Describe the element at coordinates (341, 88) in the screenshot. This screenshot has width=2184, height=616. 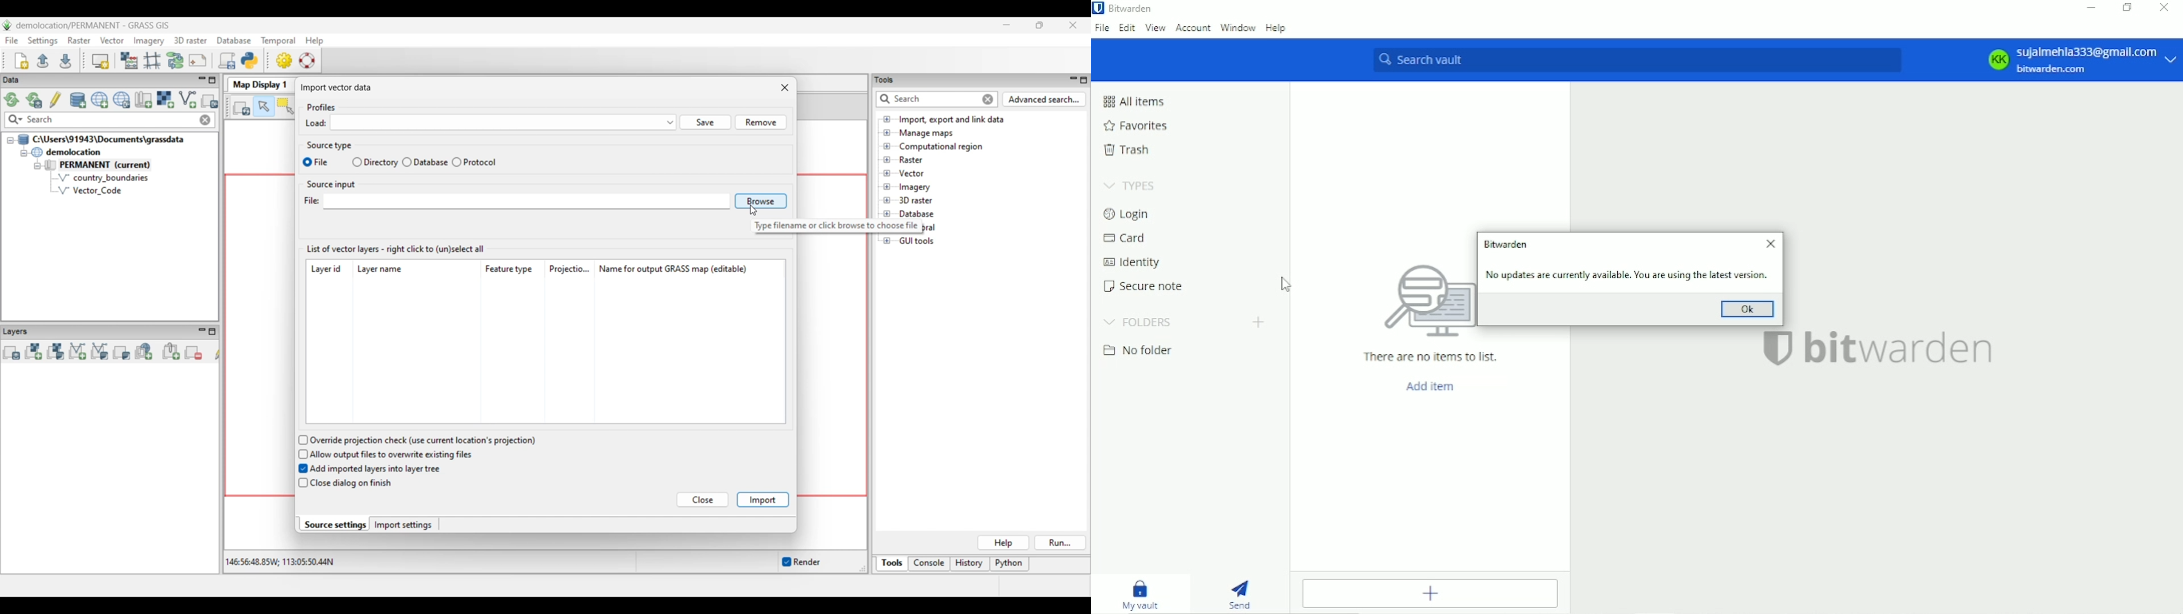
I see `Import vector data` at that location.